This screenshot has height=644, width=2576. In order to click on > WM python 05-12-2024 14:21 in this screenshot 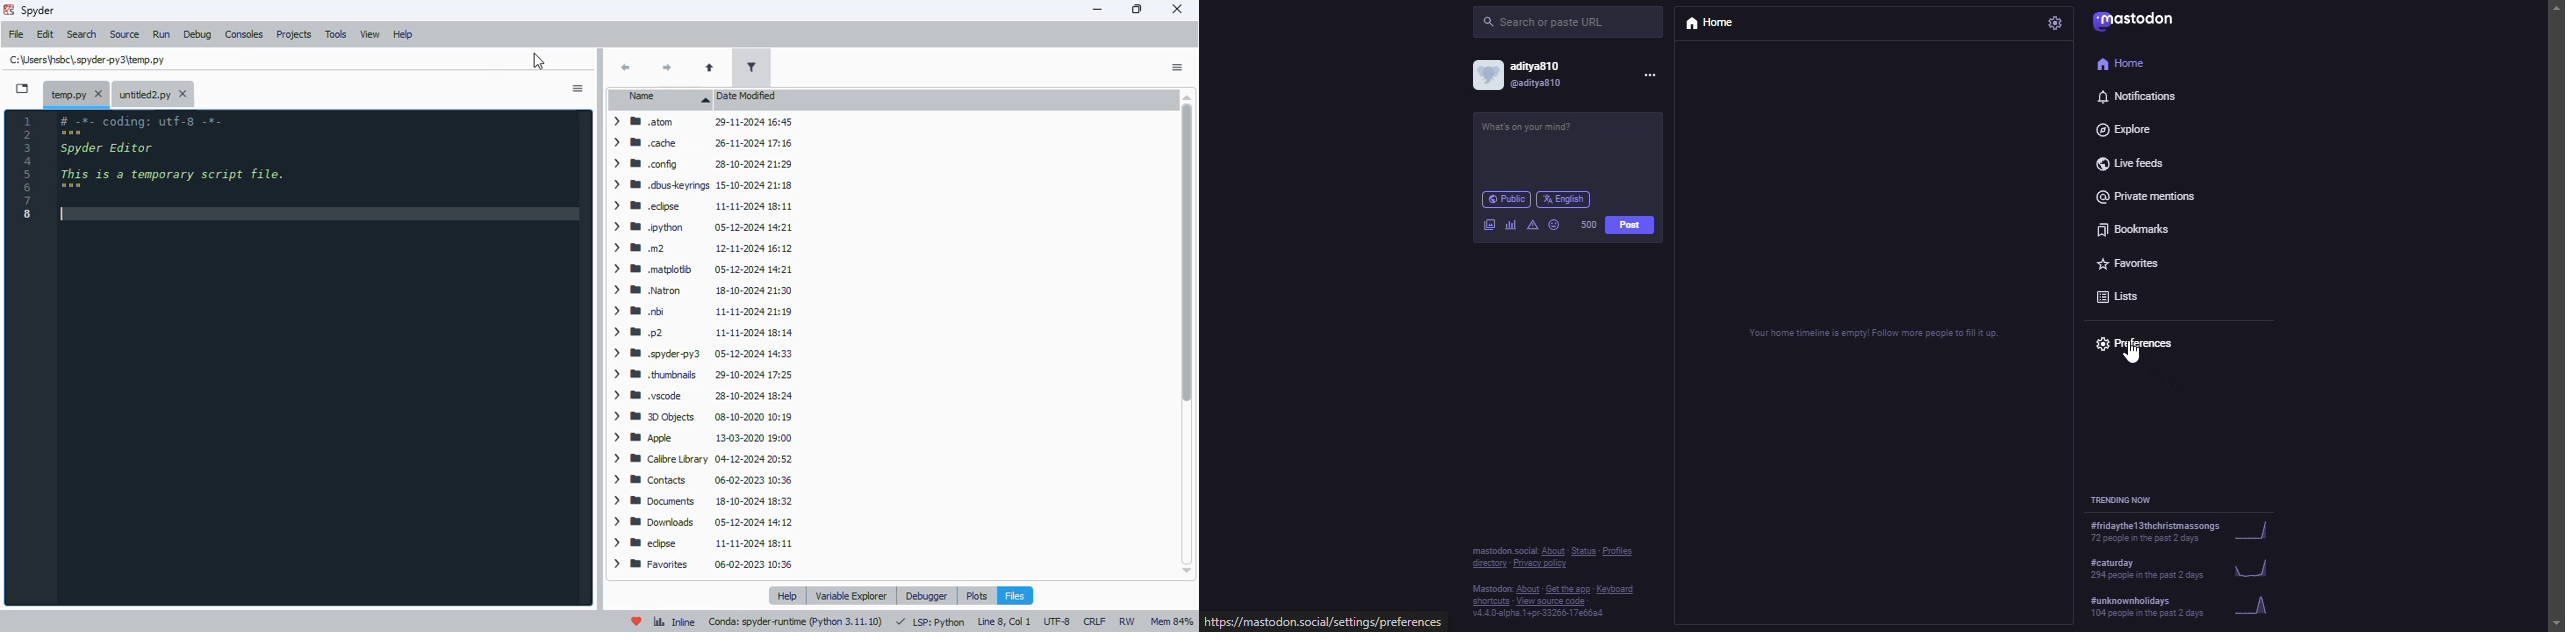, I will do `click(702, 226)`.